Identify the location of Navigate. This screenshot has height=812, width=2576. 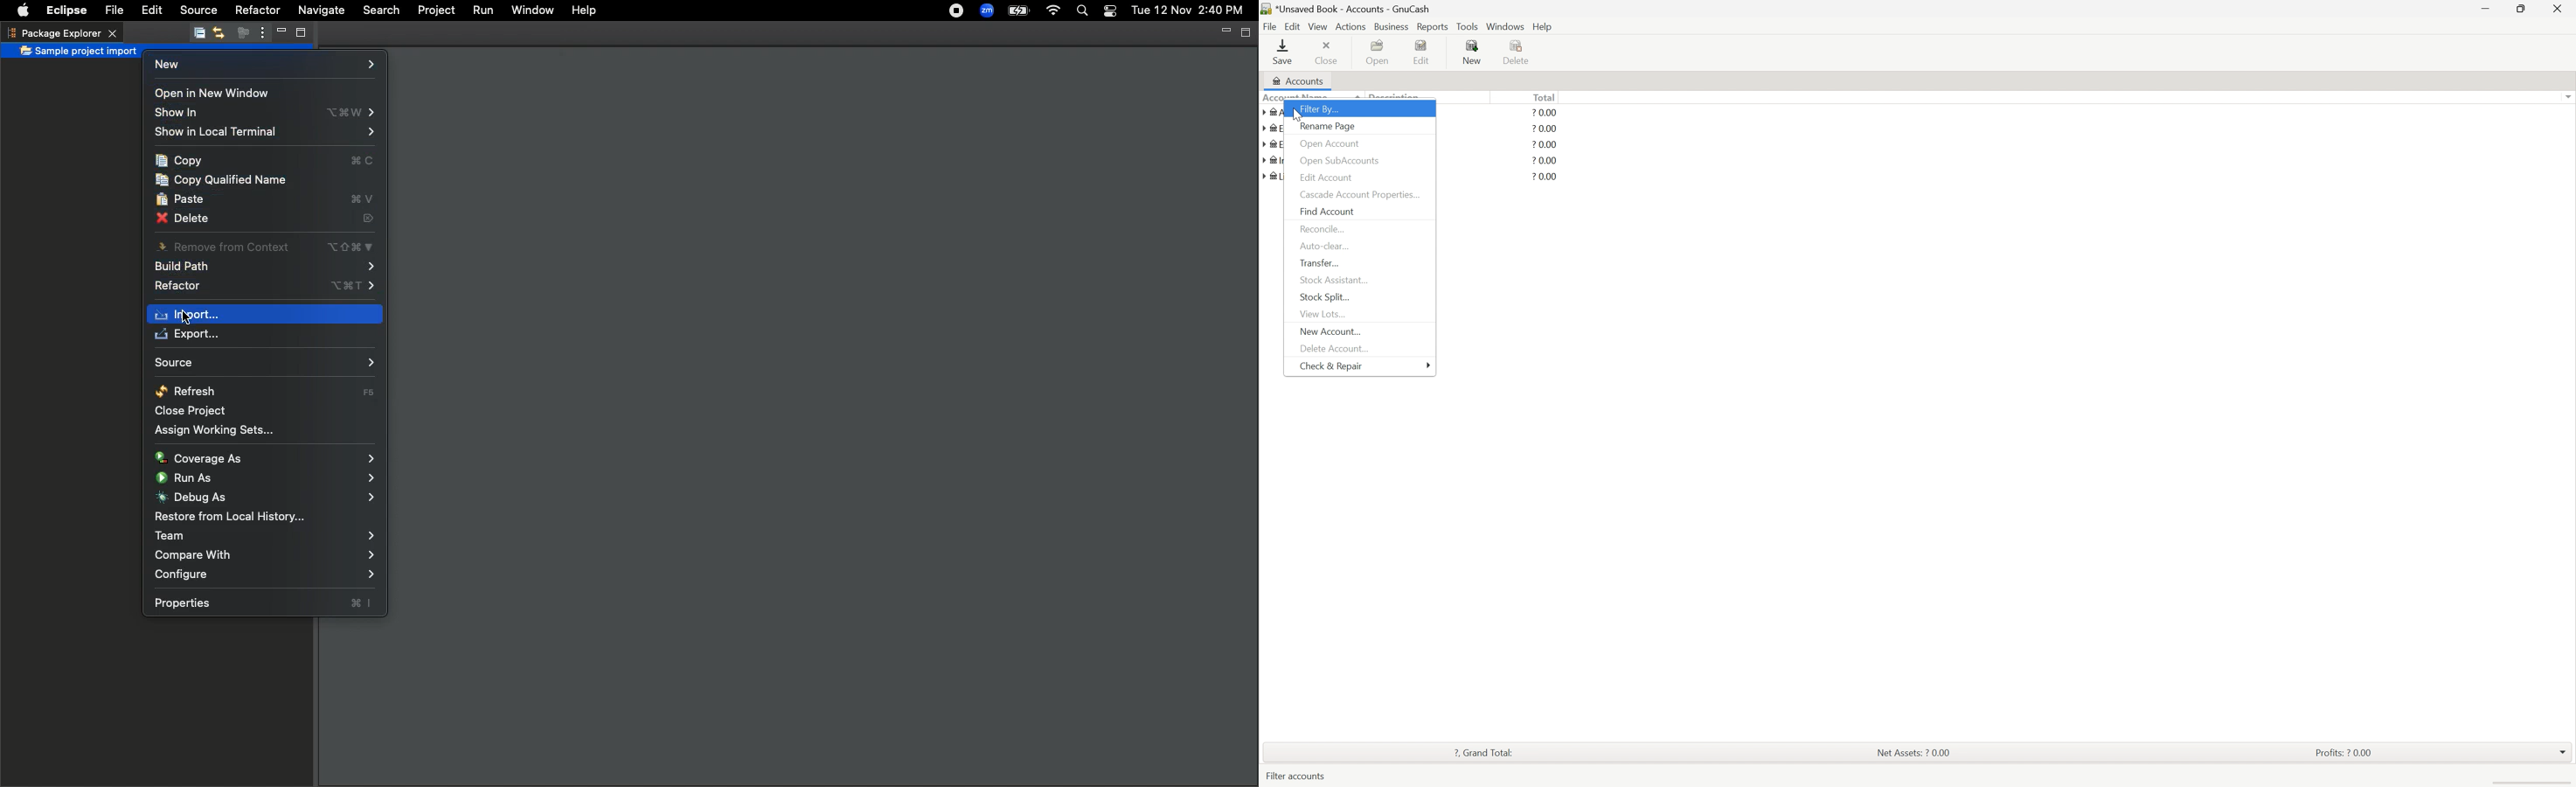
(319, 12).